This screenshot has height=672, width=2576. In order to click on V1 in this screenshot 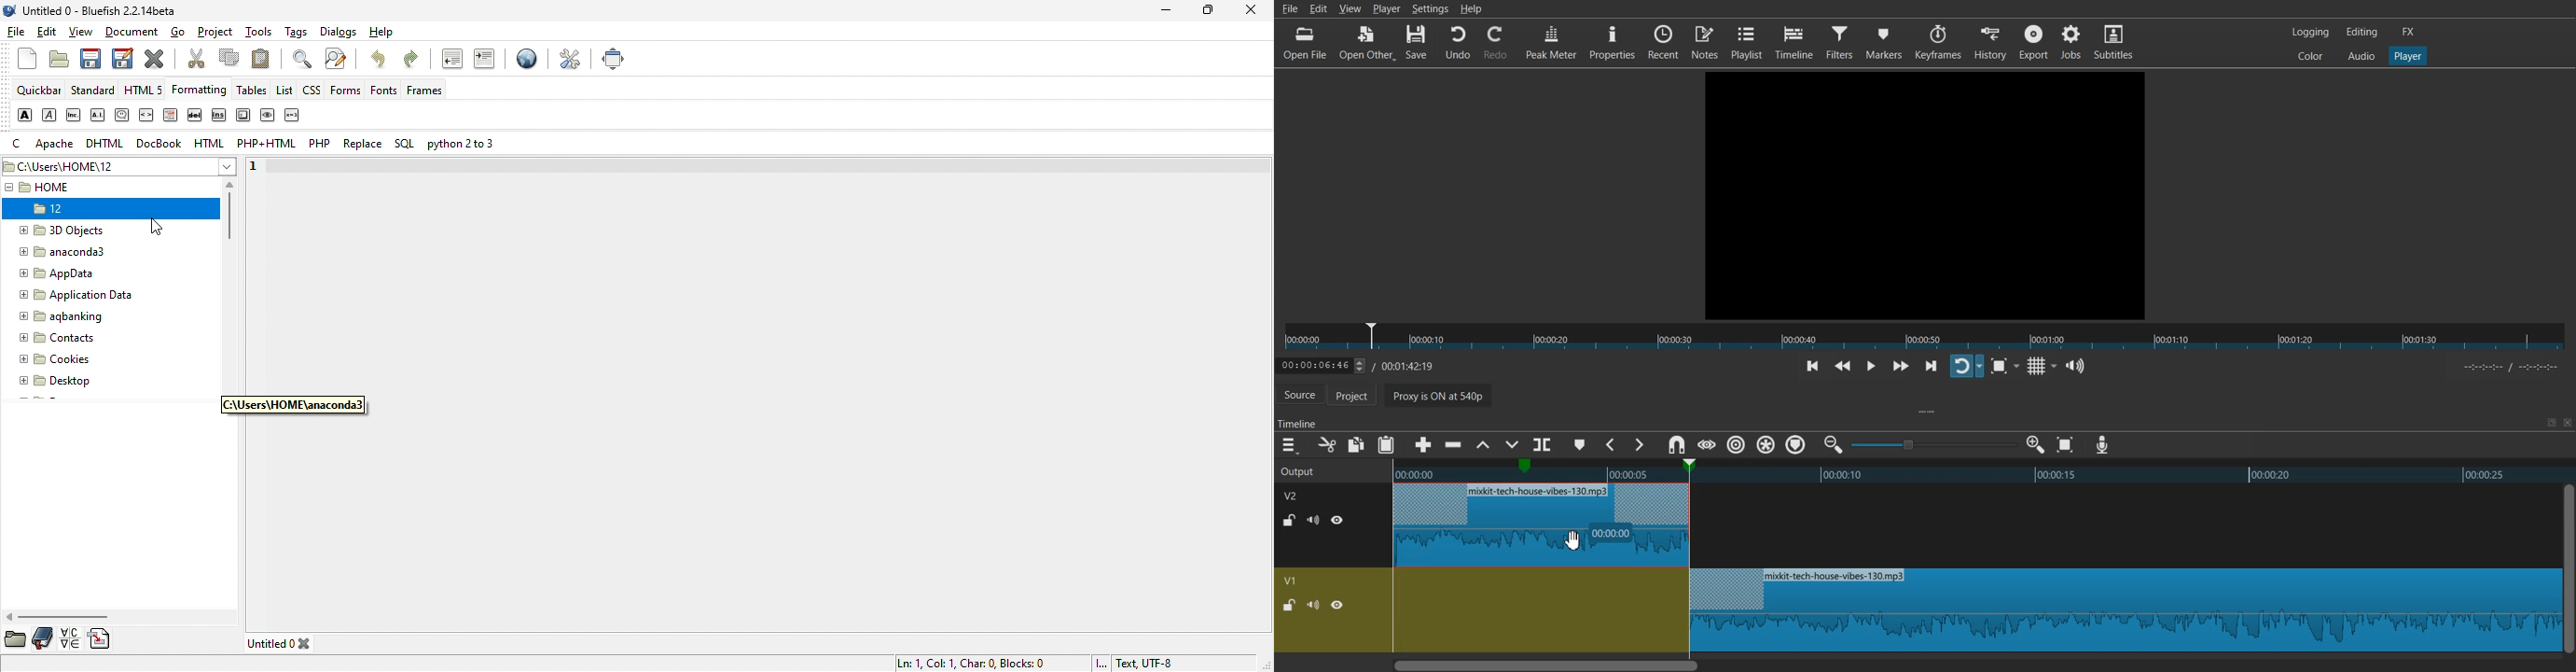, I will do `click(1292, 580)`.